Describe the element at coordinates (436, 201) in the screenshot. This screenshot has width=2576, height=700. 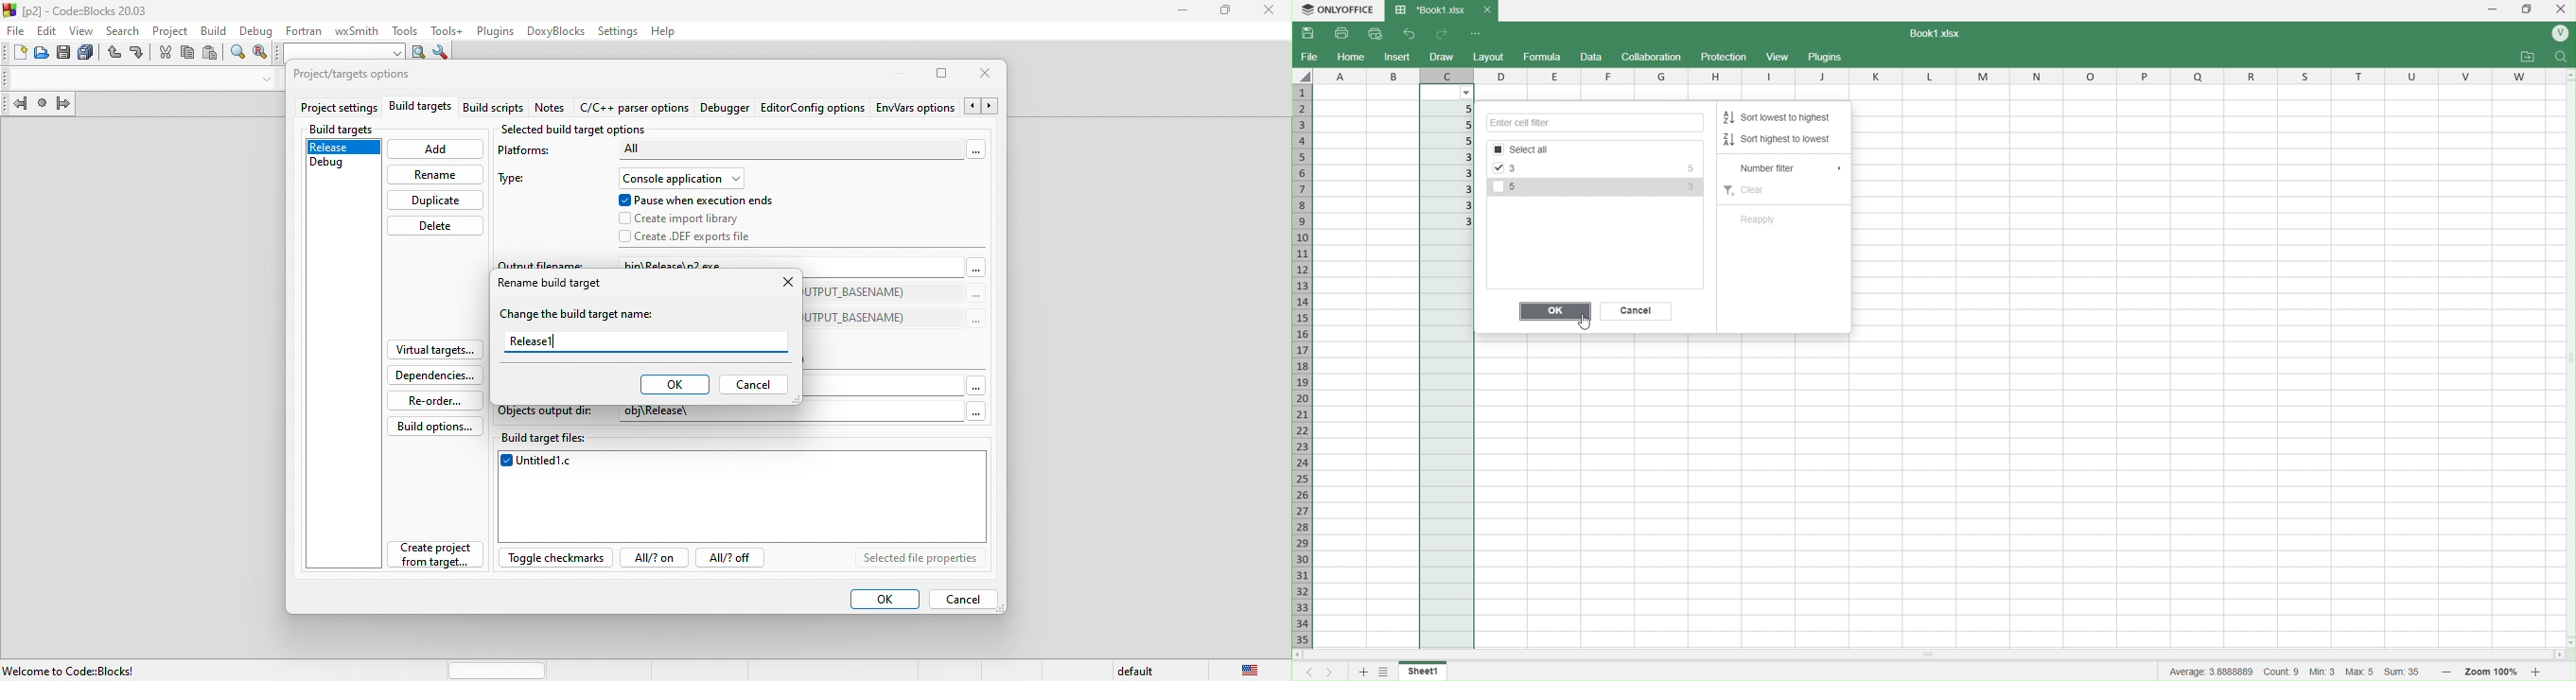
I see `duplicate` at that location.